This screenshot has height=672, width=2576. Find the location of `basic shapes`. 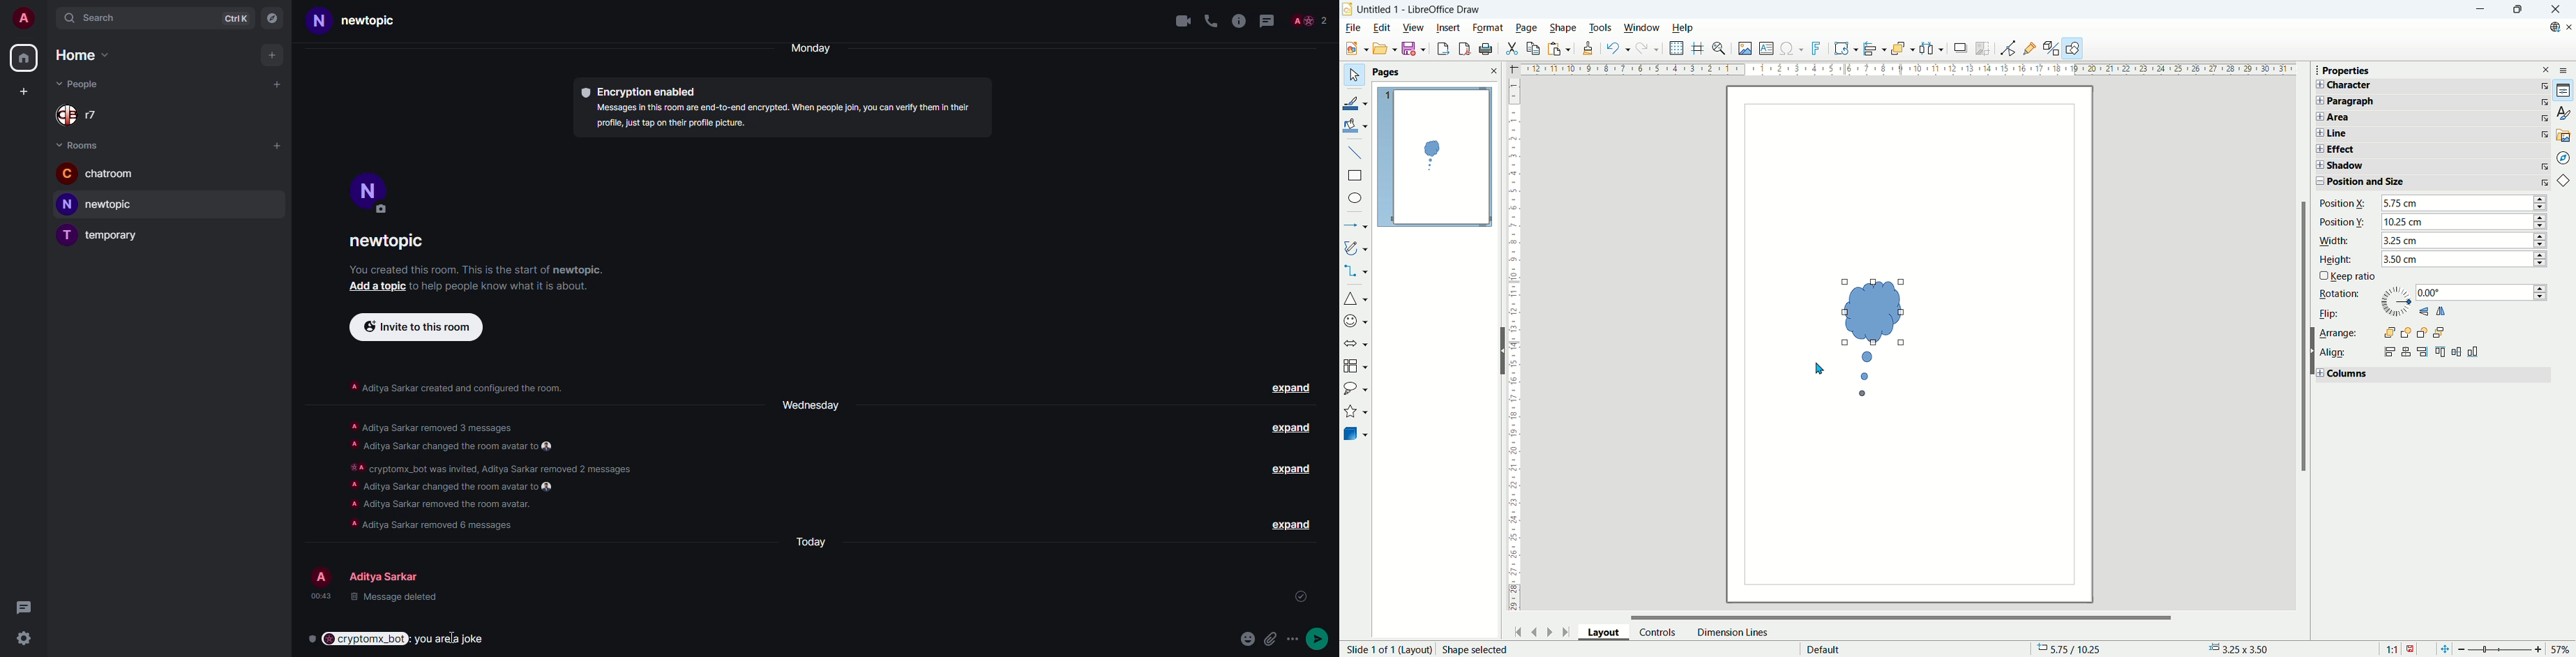

basic shapes is located at coordinates (1355, 300).